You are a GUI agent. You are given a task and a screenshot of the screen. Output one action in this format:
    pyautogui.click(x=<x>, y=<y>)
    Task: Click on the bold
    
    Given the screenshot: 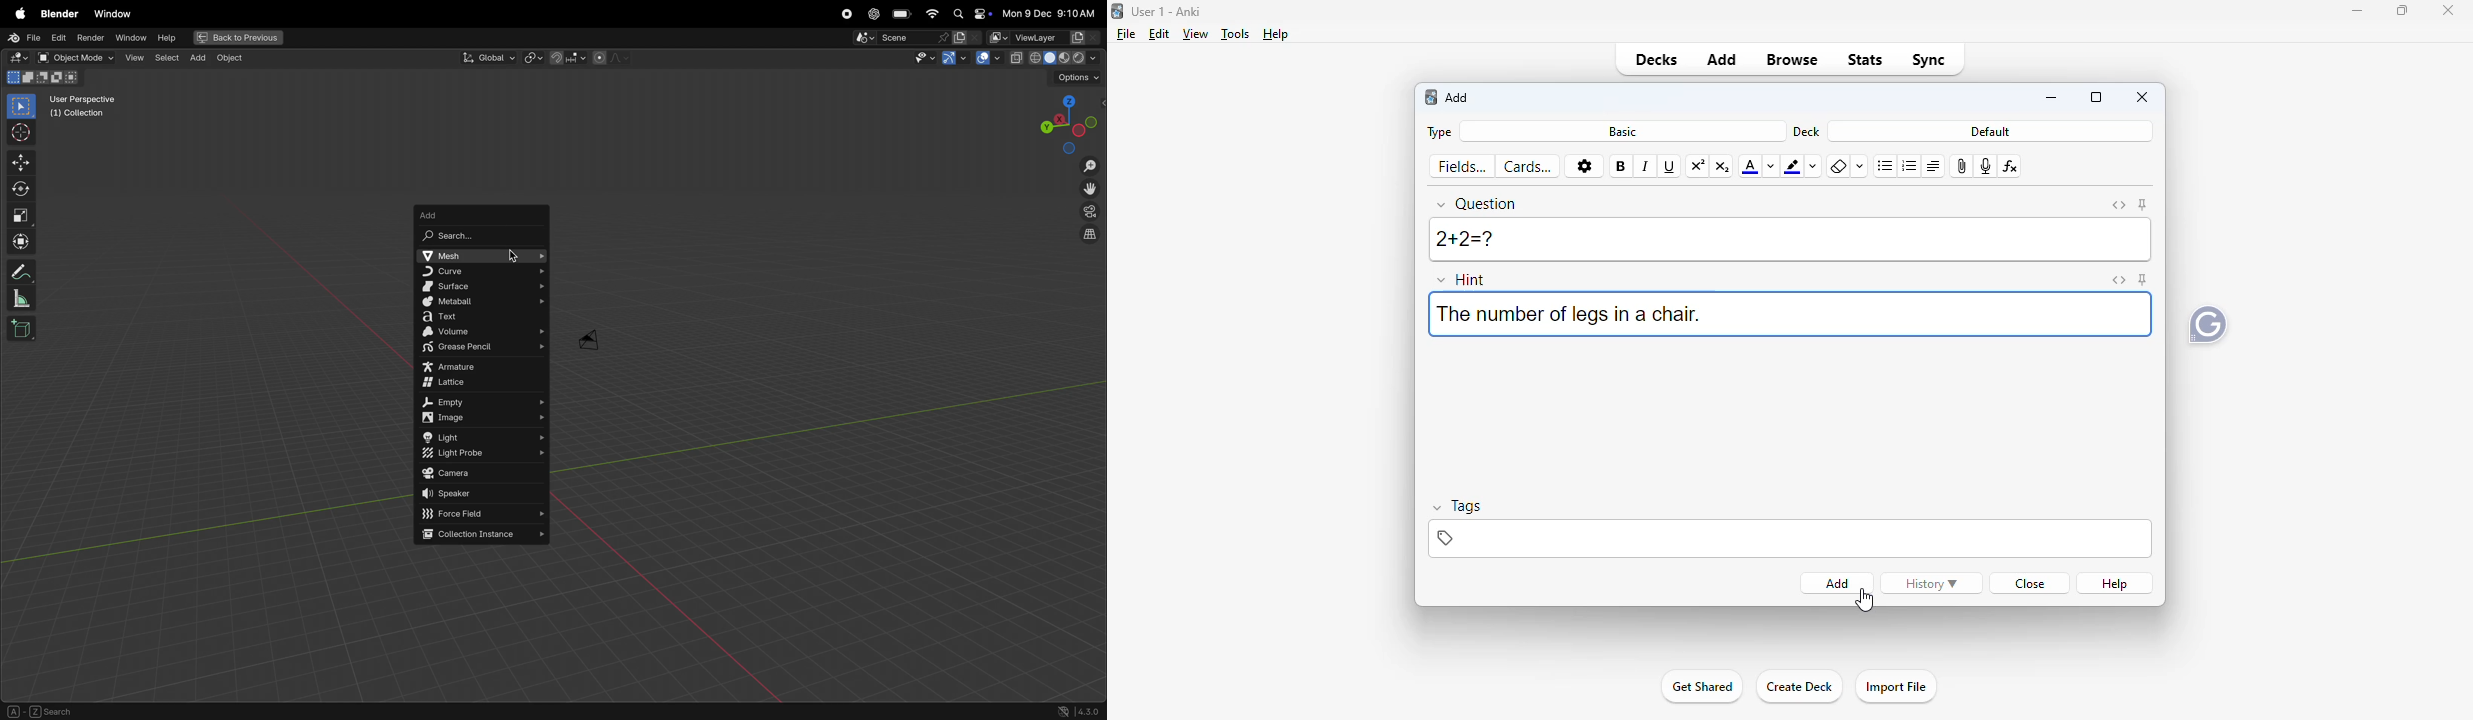 What is the action you would take?
    pyautogui.click(x=1620, y=167)
    